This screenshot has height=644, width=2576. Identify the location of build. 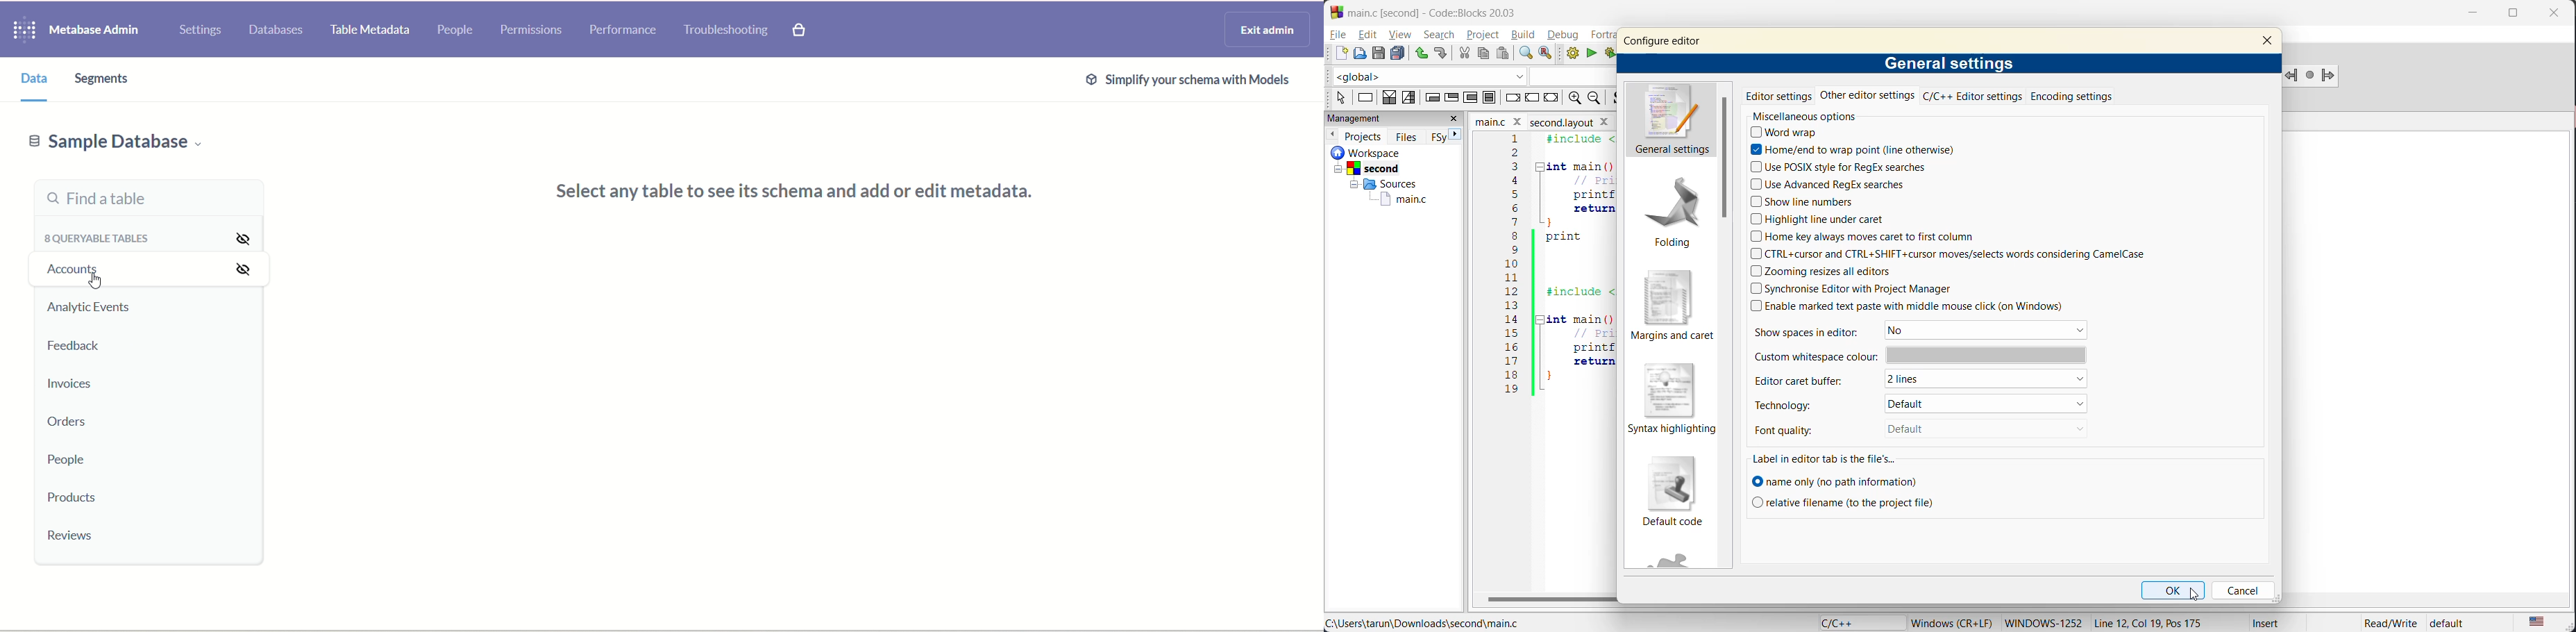
(1571, 55).